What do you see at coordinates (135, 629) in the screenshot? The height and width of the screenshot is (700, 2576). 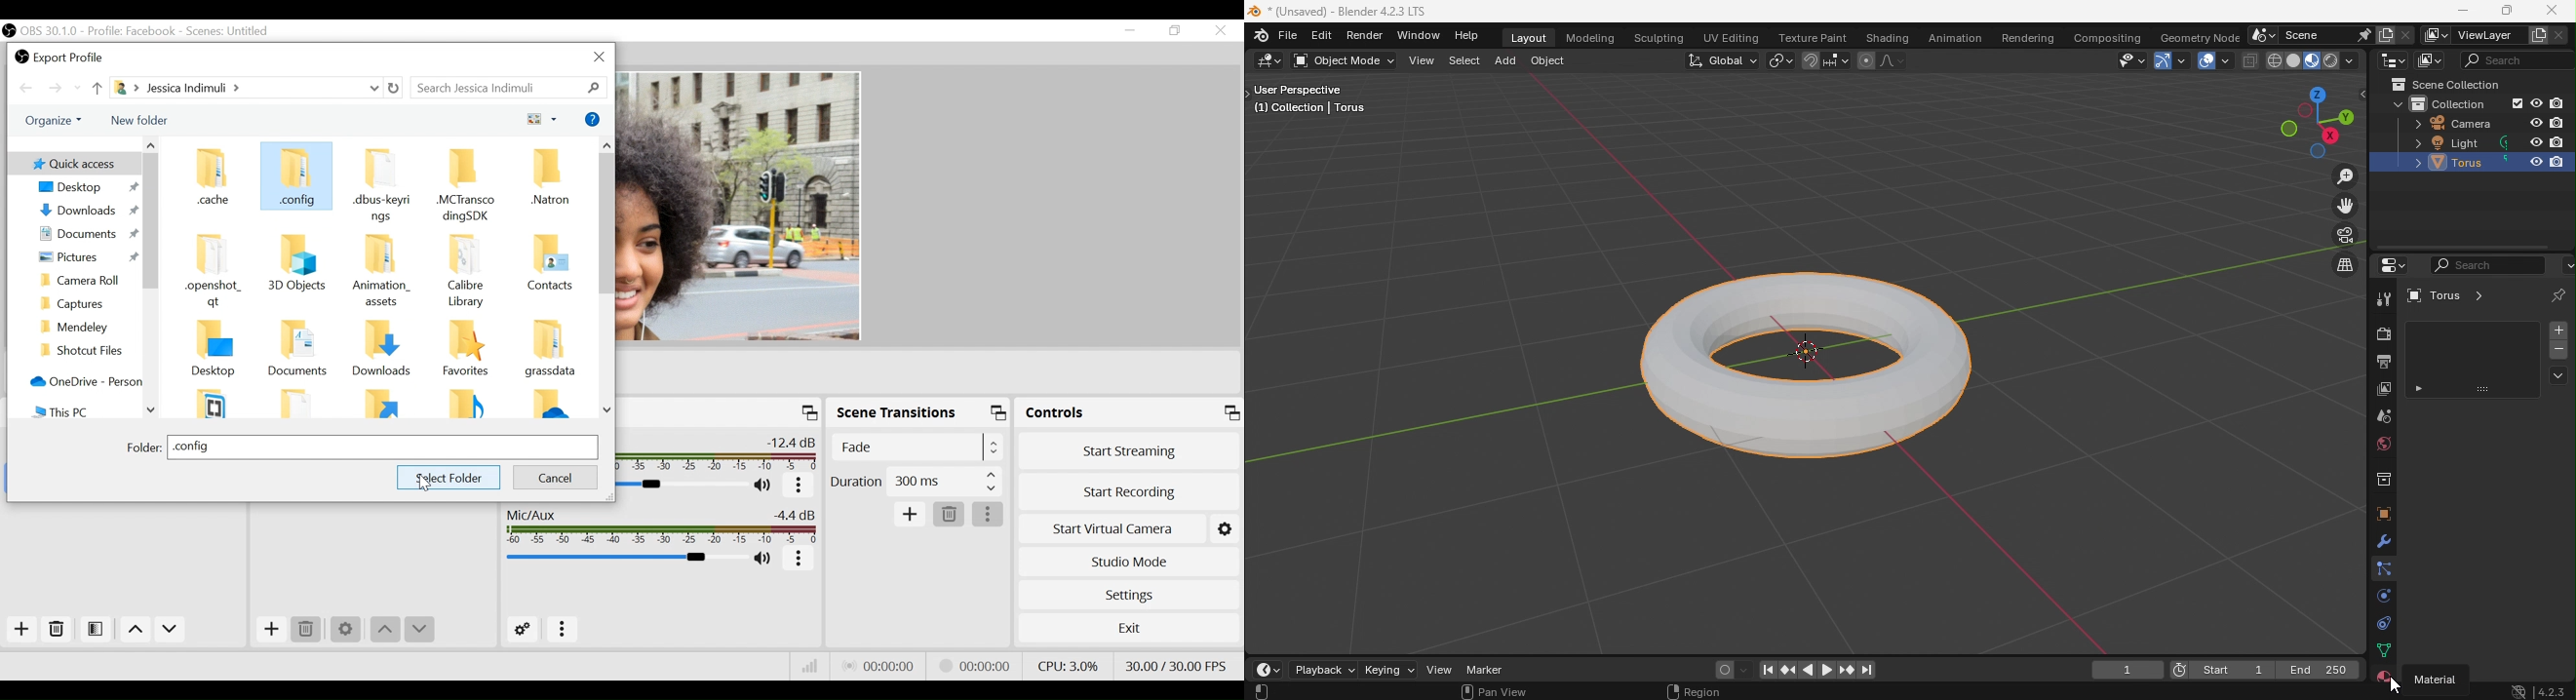 I see `Move up` at bounding box center [135, 629].